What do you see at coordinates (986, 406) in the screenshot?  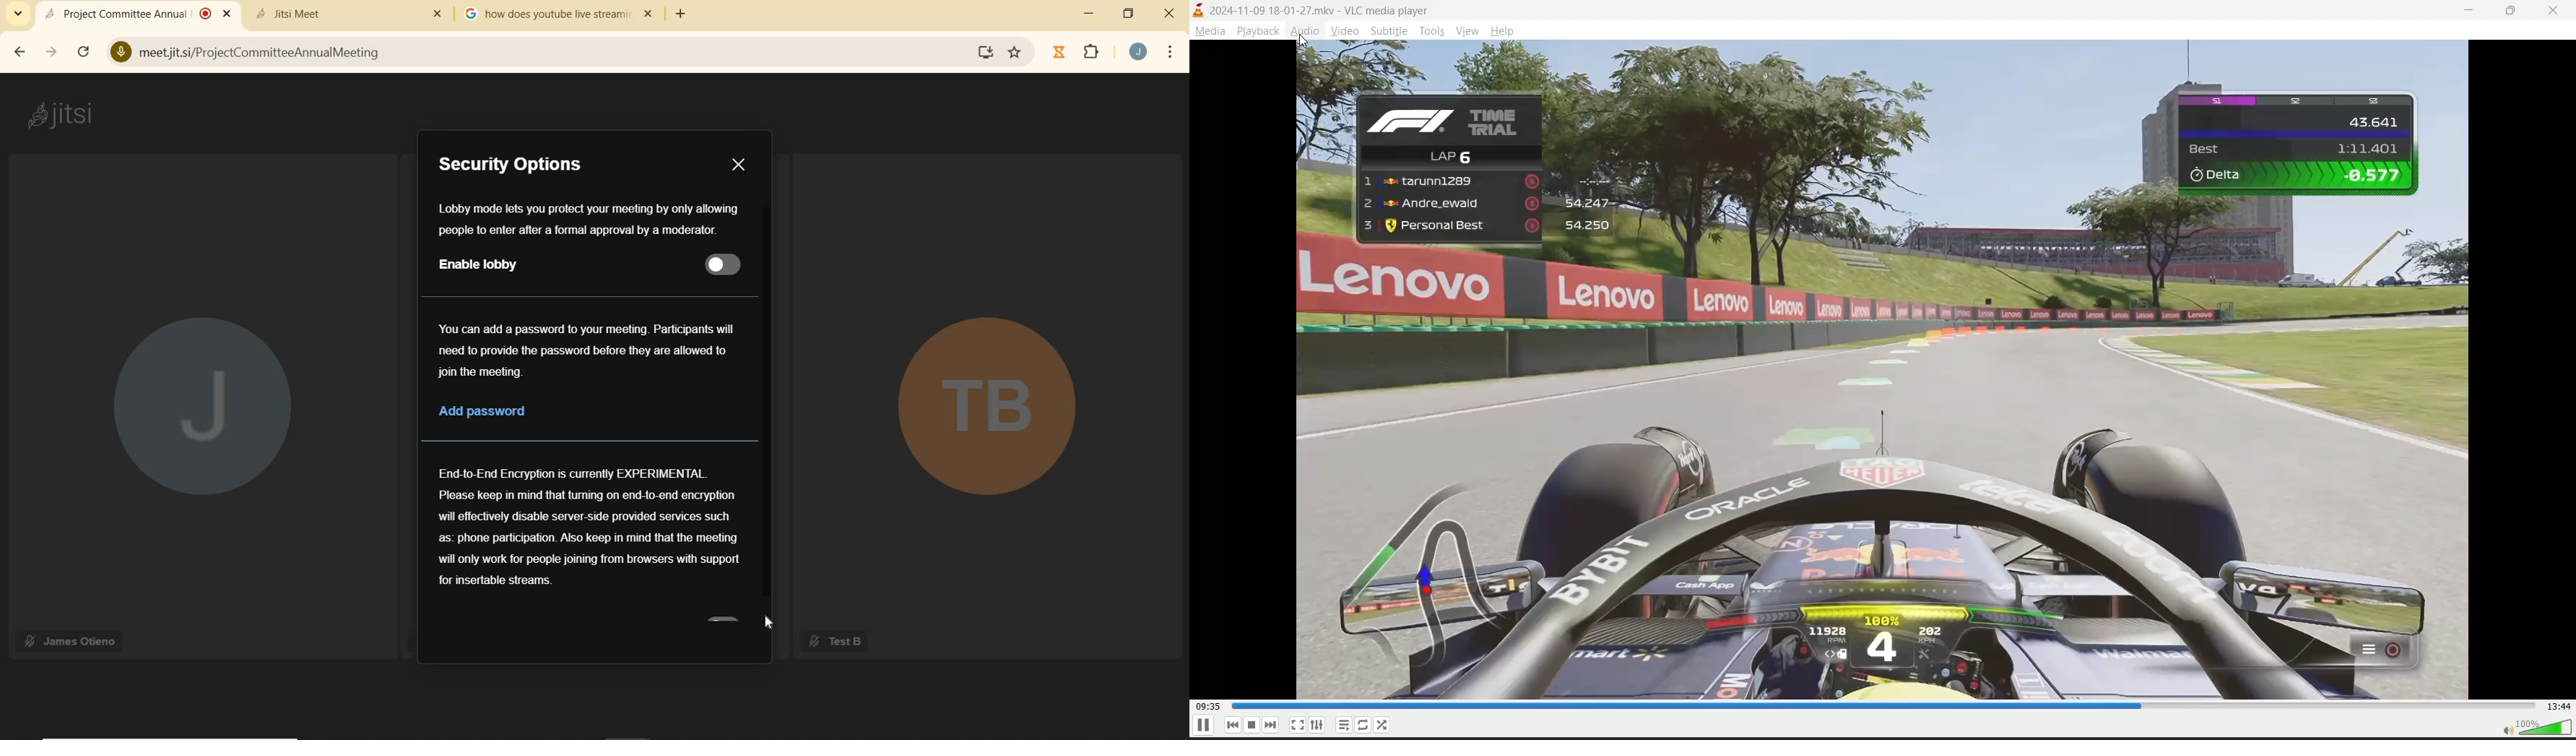 I see `TB` at bounding box center [986, 406].